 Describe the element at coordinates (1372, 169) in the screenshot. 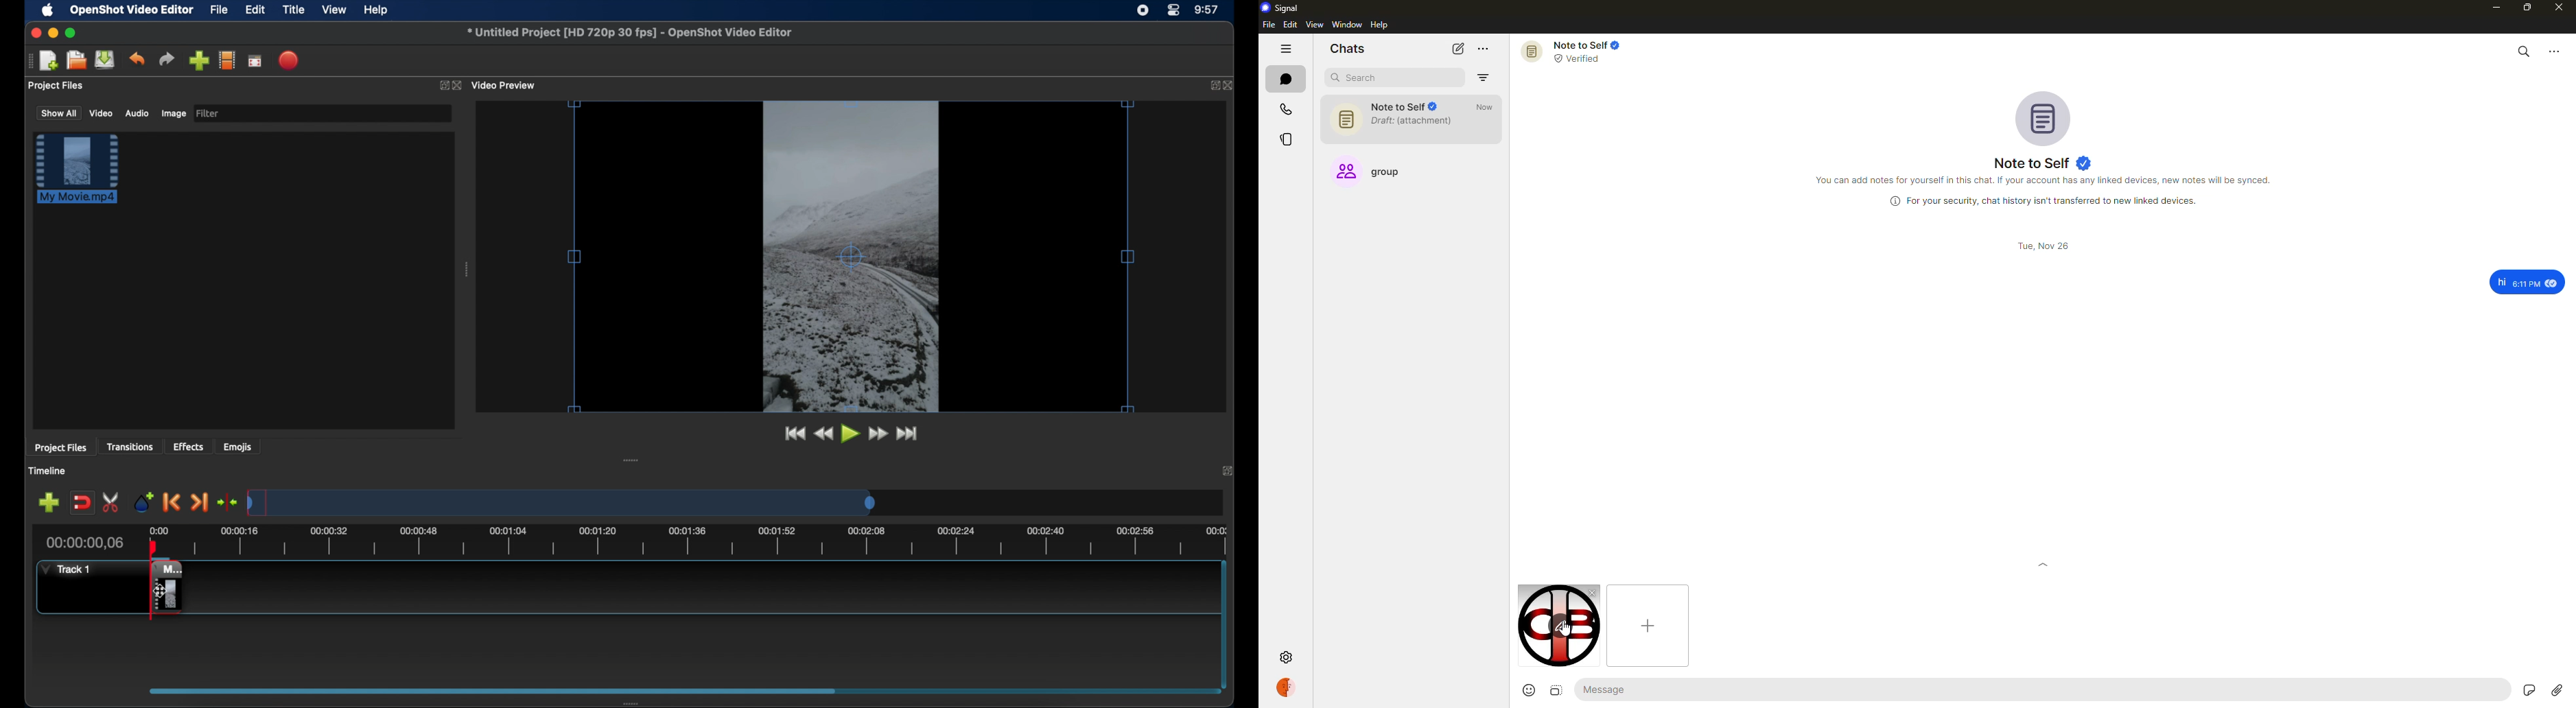

I see `group` at that location.